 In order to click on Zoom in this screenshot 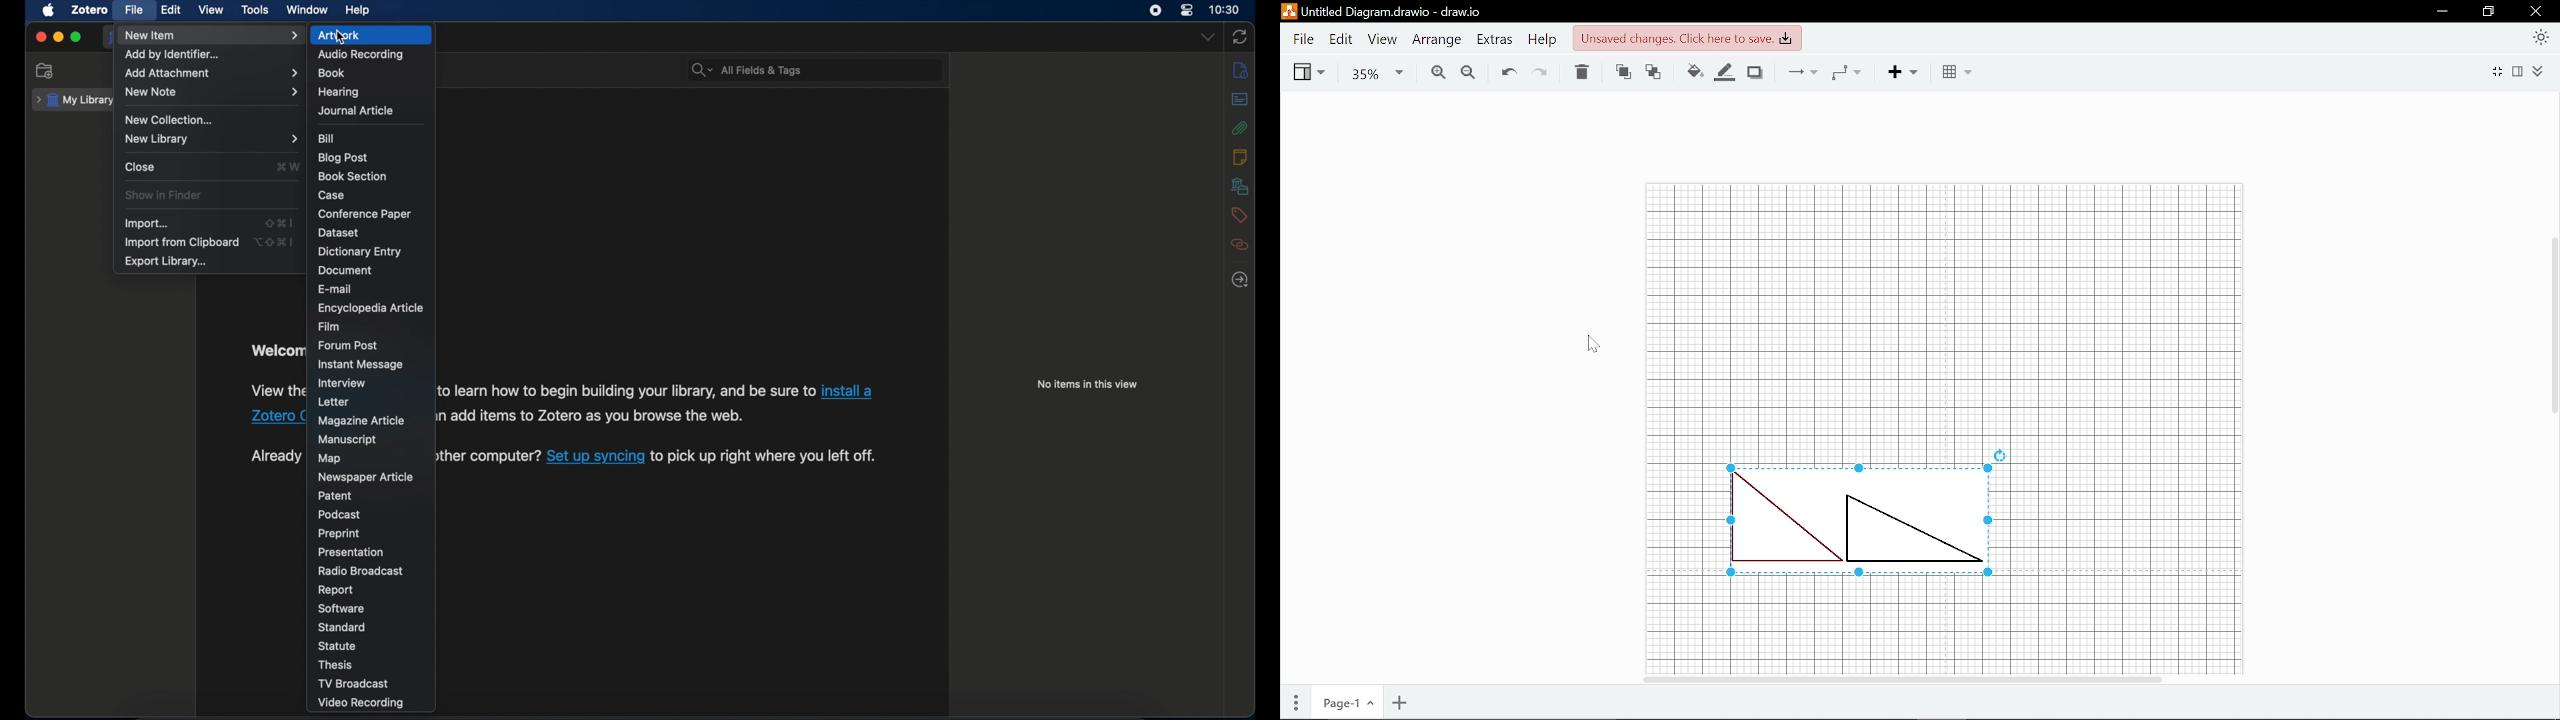, I will do `click(1374, 73)`.